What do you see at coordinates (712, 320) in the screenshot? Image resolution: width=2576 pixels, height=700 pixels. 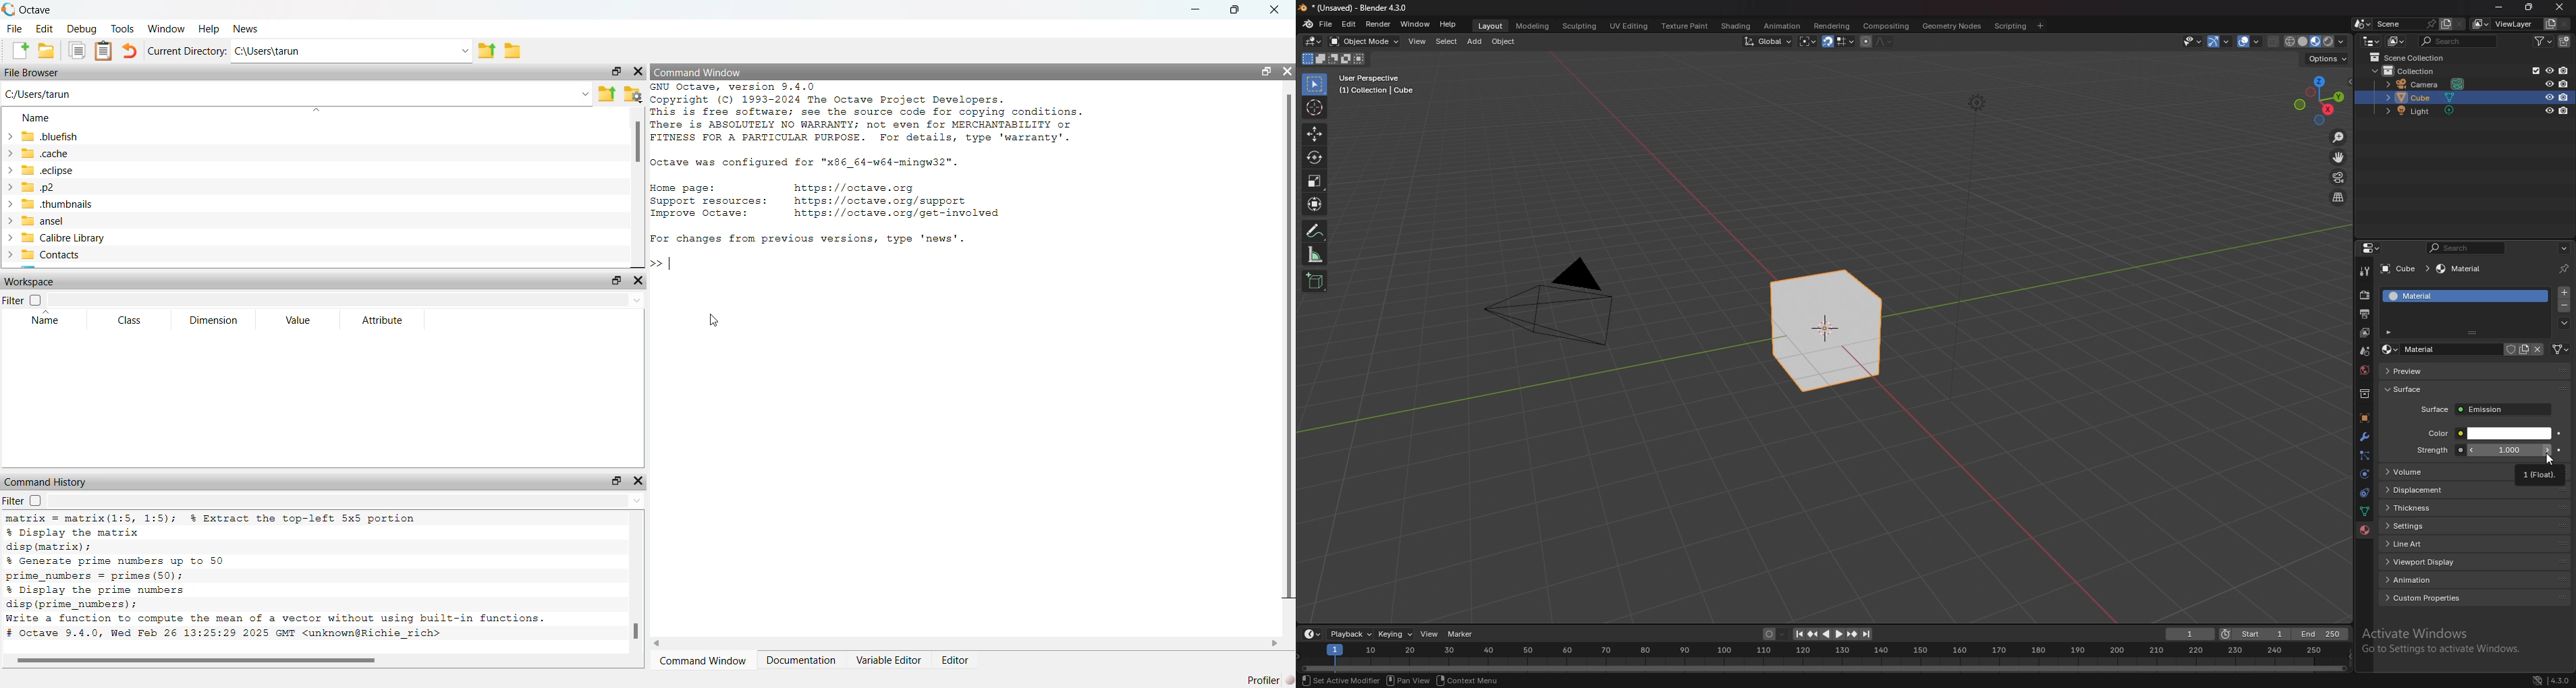 I see `cursor` at bounding box center [712, 320].